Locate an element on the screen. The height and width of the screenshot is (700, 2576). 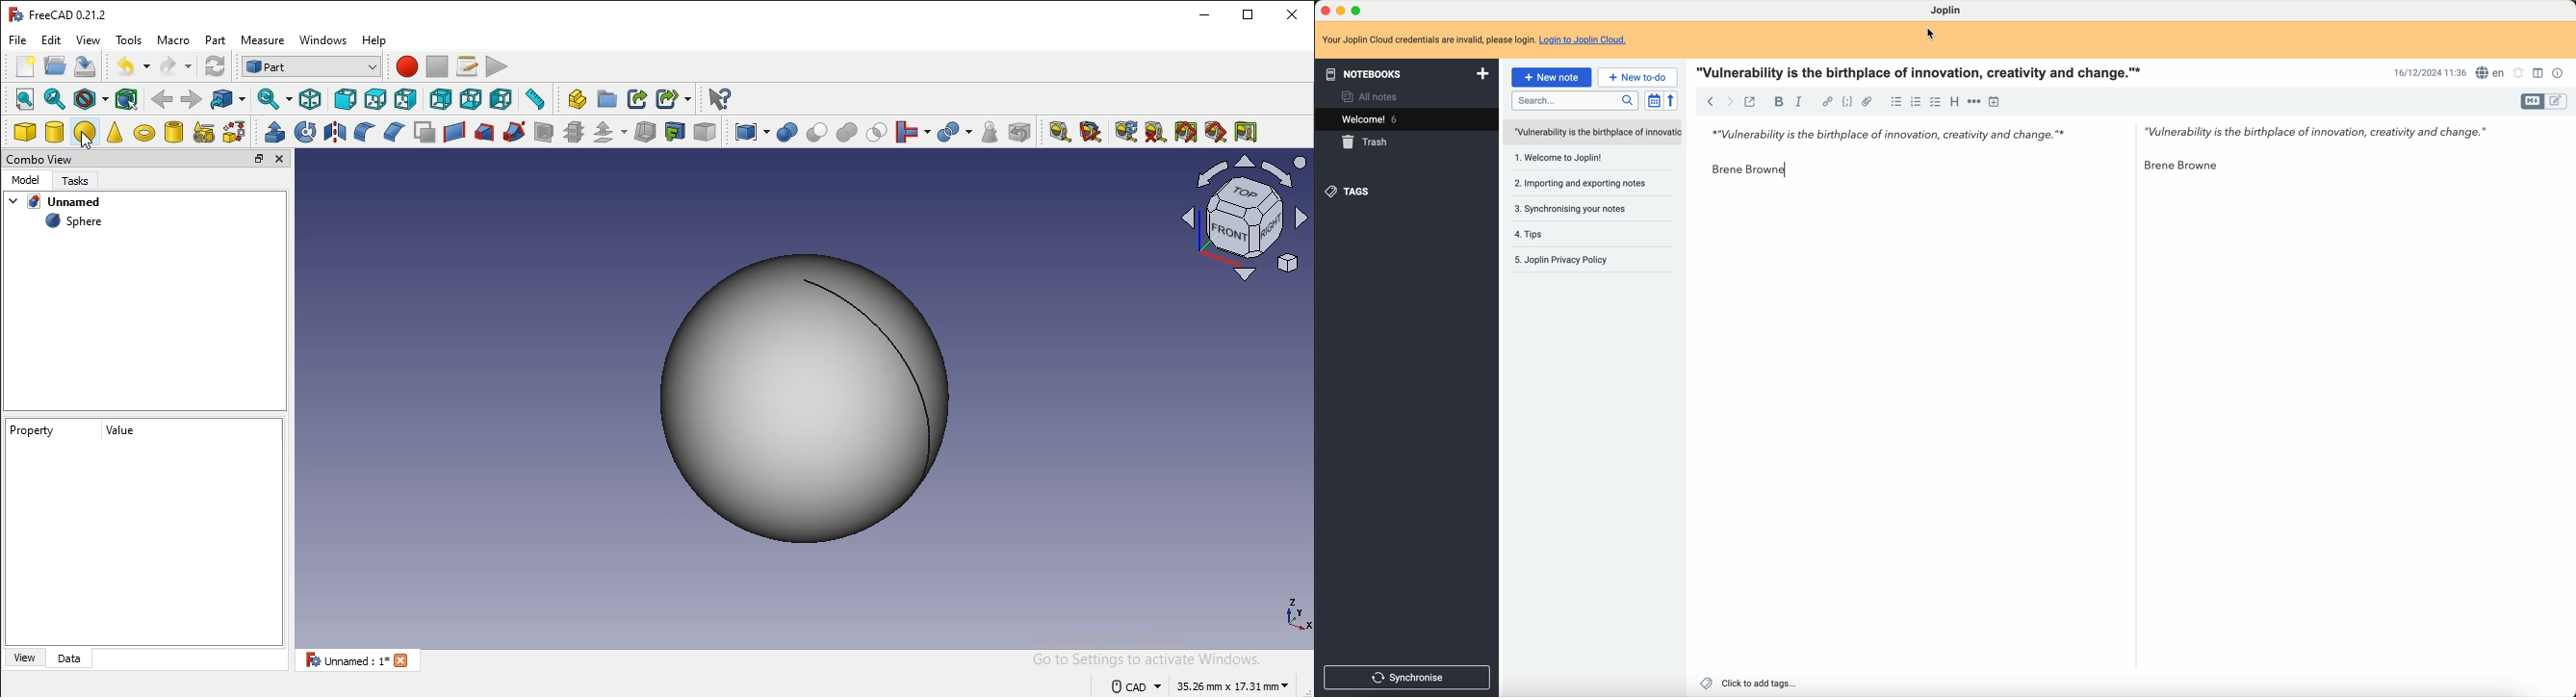
loft is located at coordinates (486, 132).